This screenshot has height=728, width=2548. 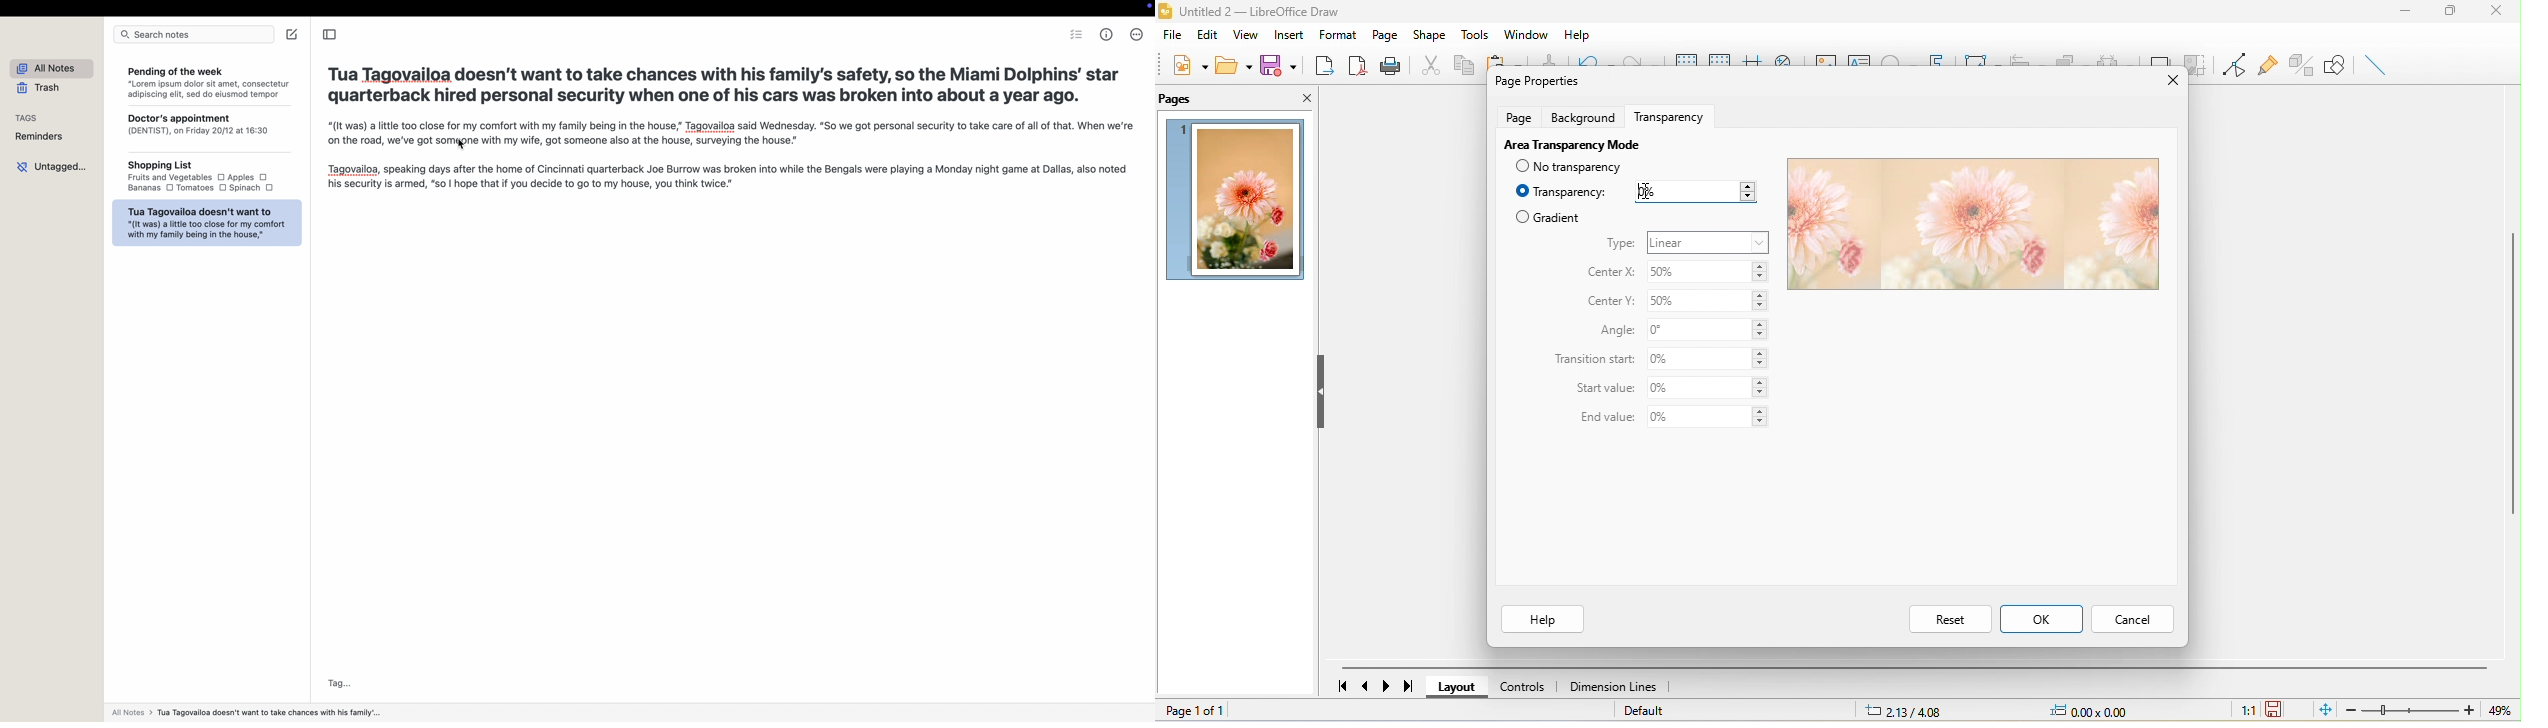 I want to click on no transparency, so click(x=1580, y=167).